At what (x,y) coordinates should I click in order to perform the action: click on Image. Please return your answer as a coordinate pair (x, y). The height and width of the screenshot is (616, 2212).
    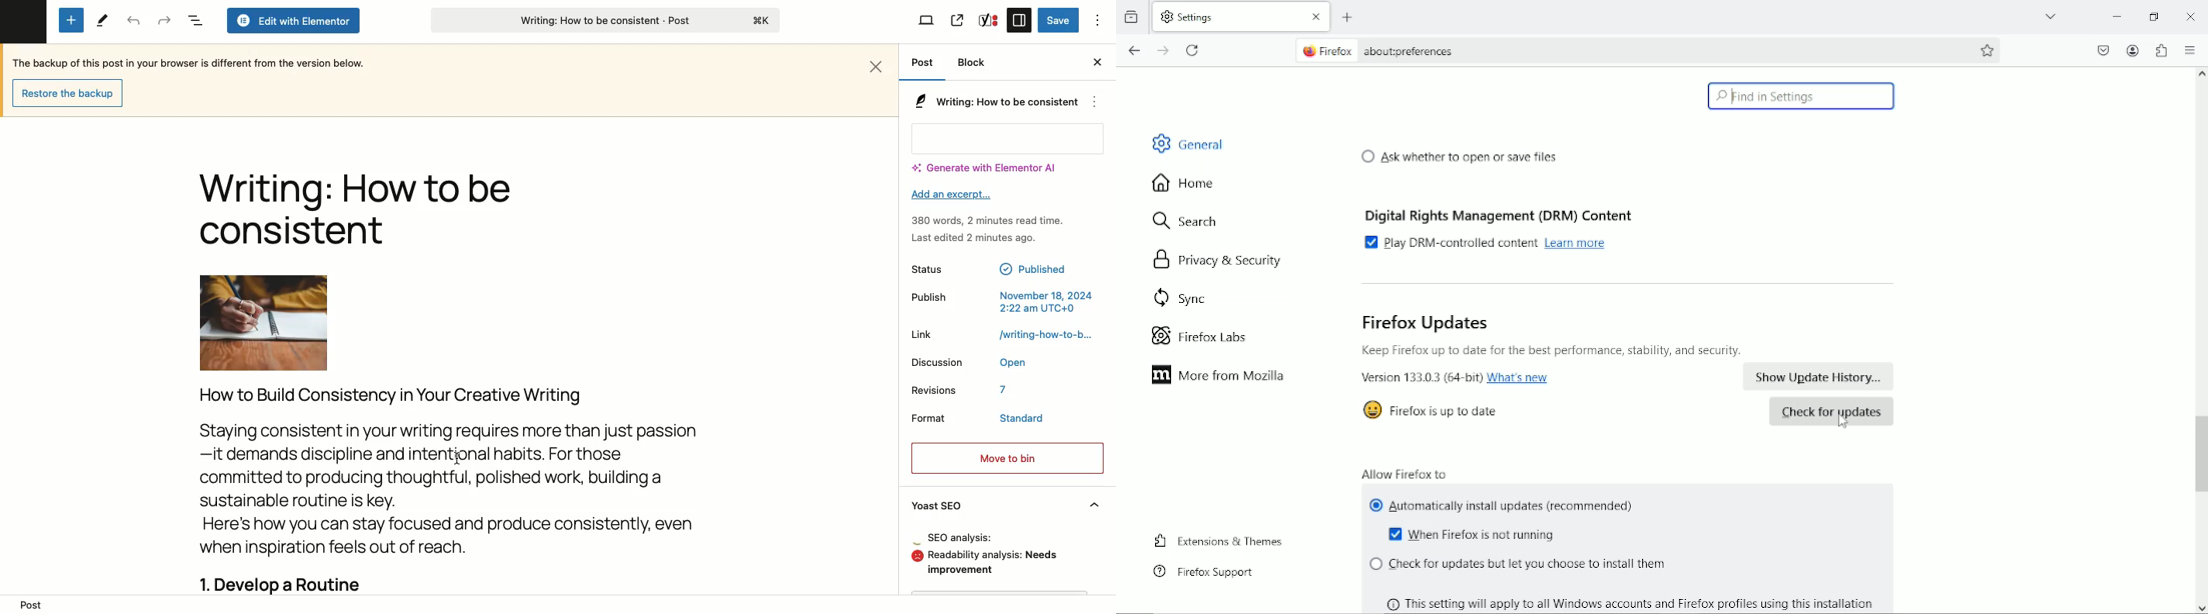
    Looking at the image, I should click on (264, 323).